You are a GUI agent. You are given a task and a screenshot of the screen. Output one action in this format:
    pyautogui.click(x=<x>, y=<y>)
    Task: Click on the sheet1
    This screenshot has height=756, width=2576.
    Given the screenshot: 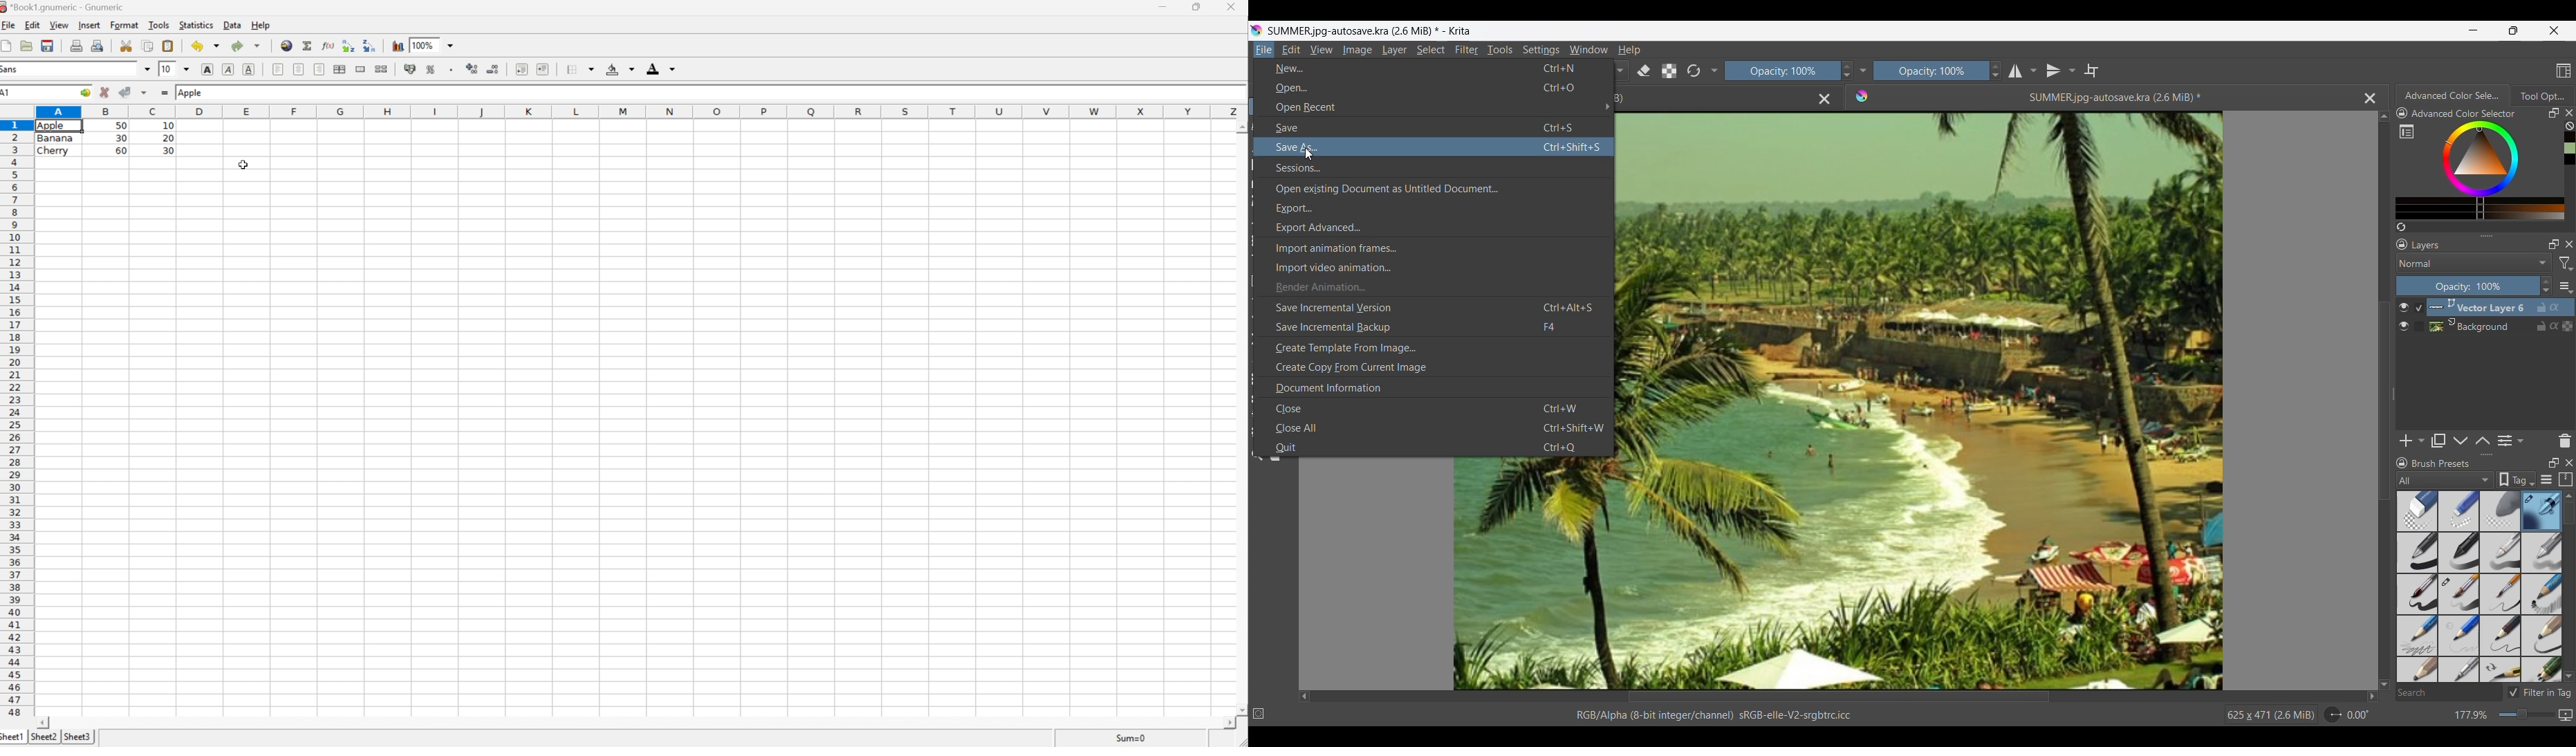 What is the action you would take?
    pyautogui.click(x=12, y=738)
    